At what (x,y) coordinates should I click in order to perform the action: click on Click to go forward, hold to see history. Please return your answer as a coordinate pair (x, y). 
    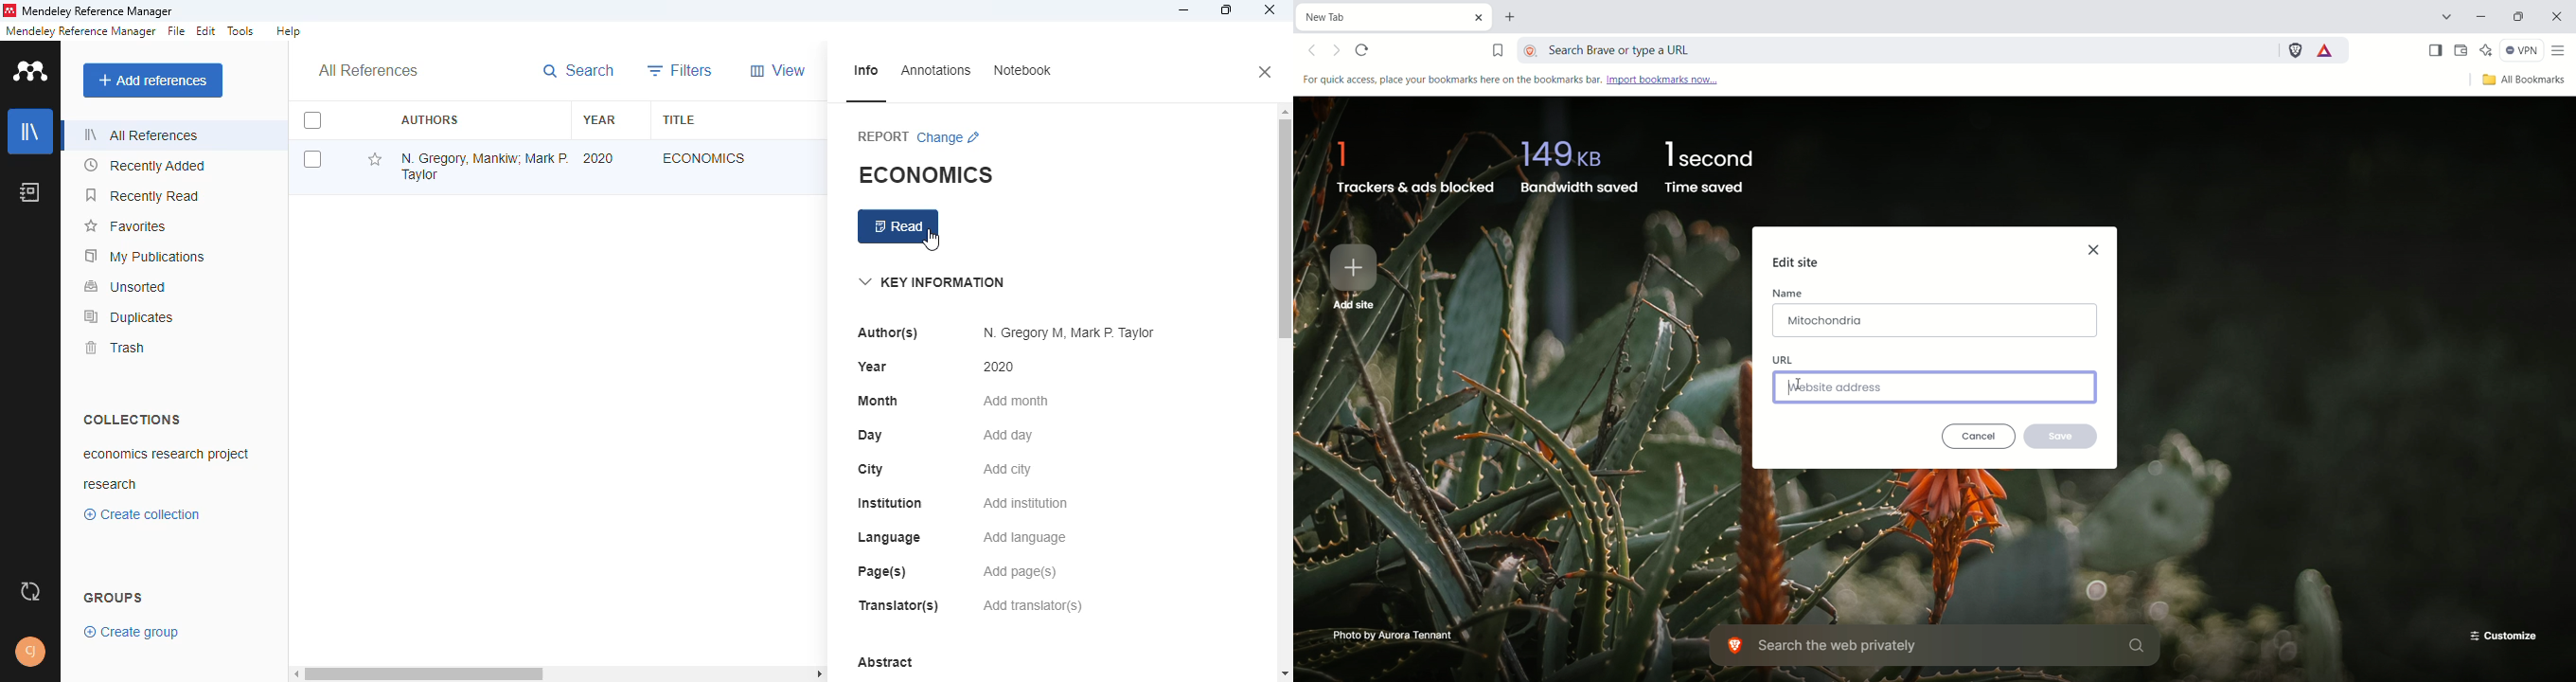
    Looking at the image, I should click on (1339, 53).